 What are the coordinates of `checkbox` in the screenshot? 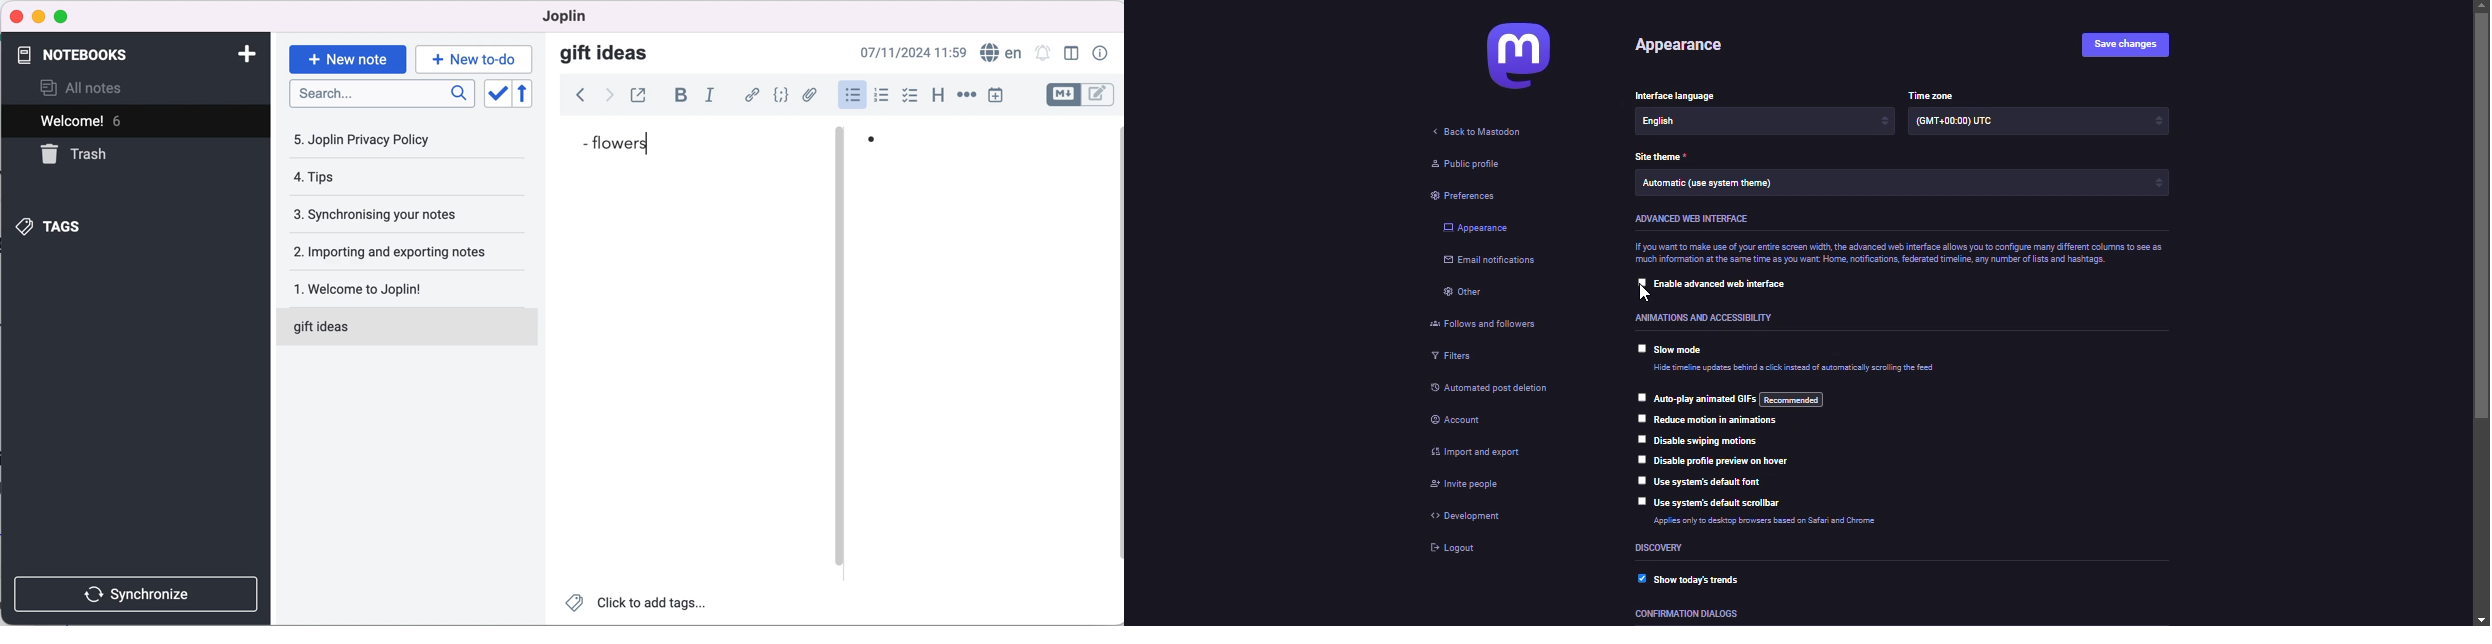 It's located at (911, 95).